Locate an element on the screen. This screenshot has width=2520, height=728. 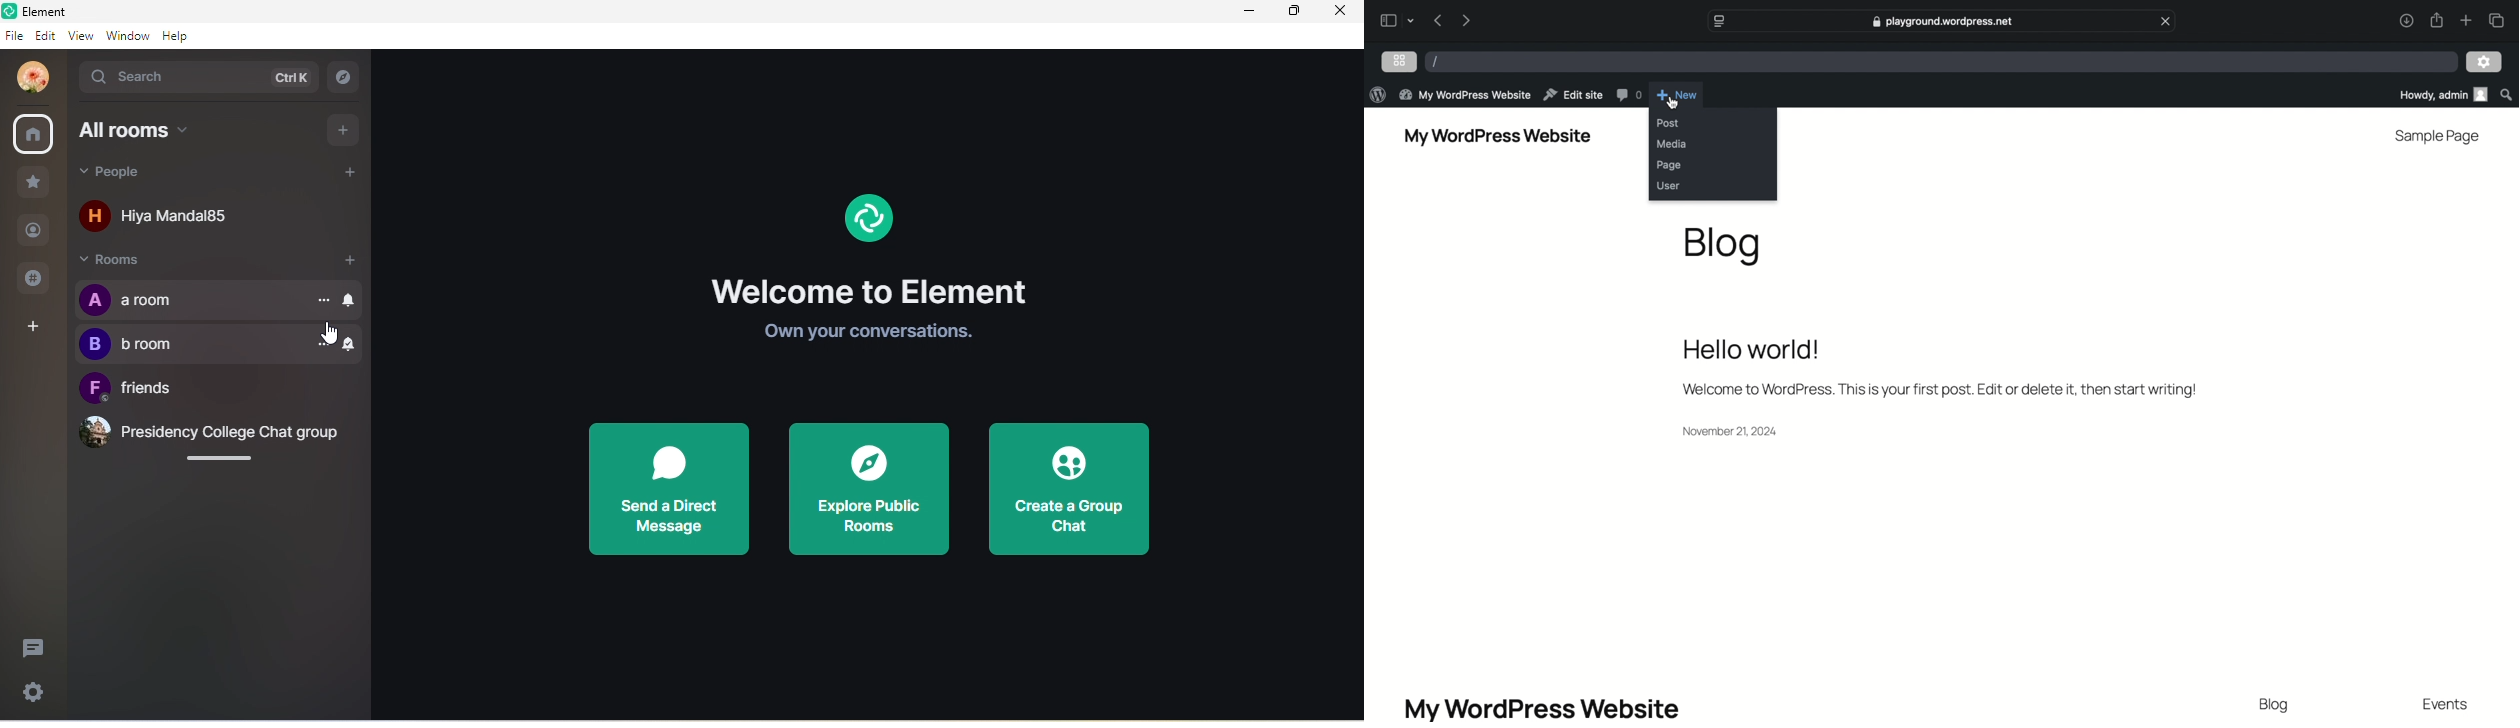
web address is located at coordinates (1942, 21).